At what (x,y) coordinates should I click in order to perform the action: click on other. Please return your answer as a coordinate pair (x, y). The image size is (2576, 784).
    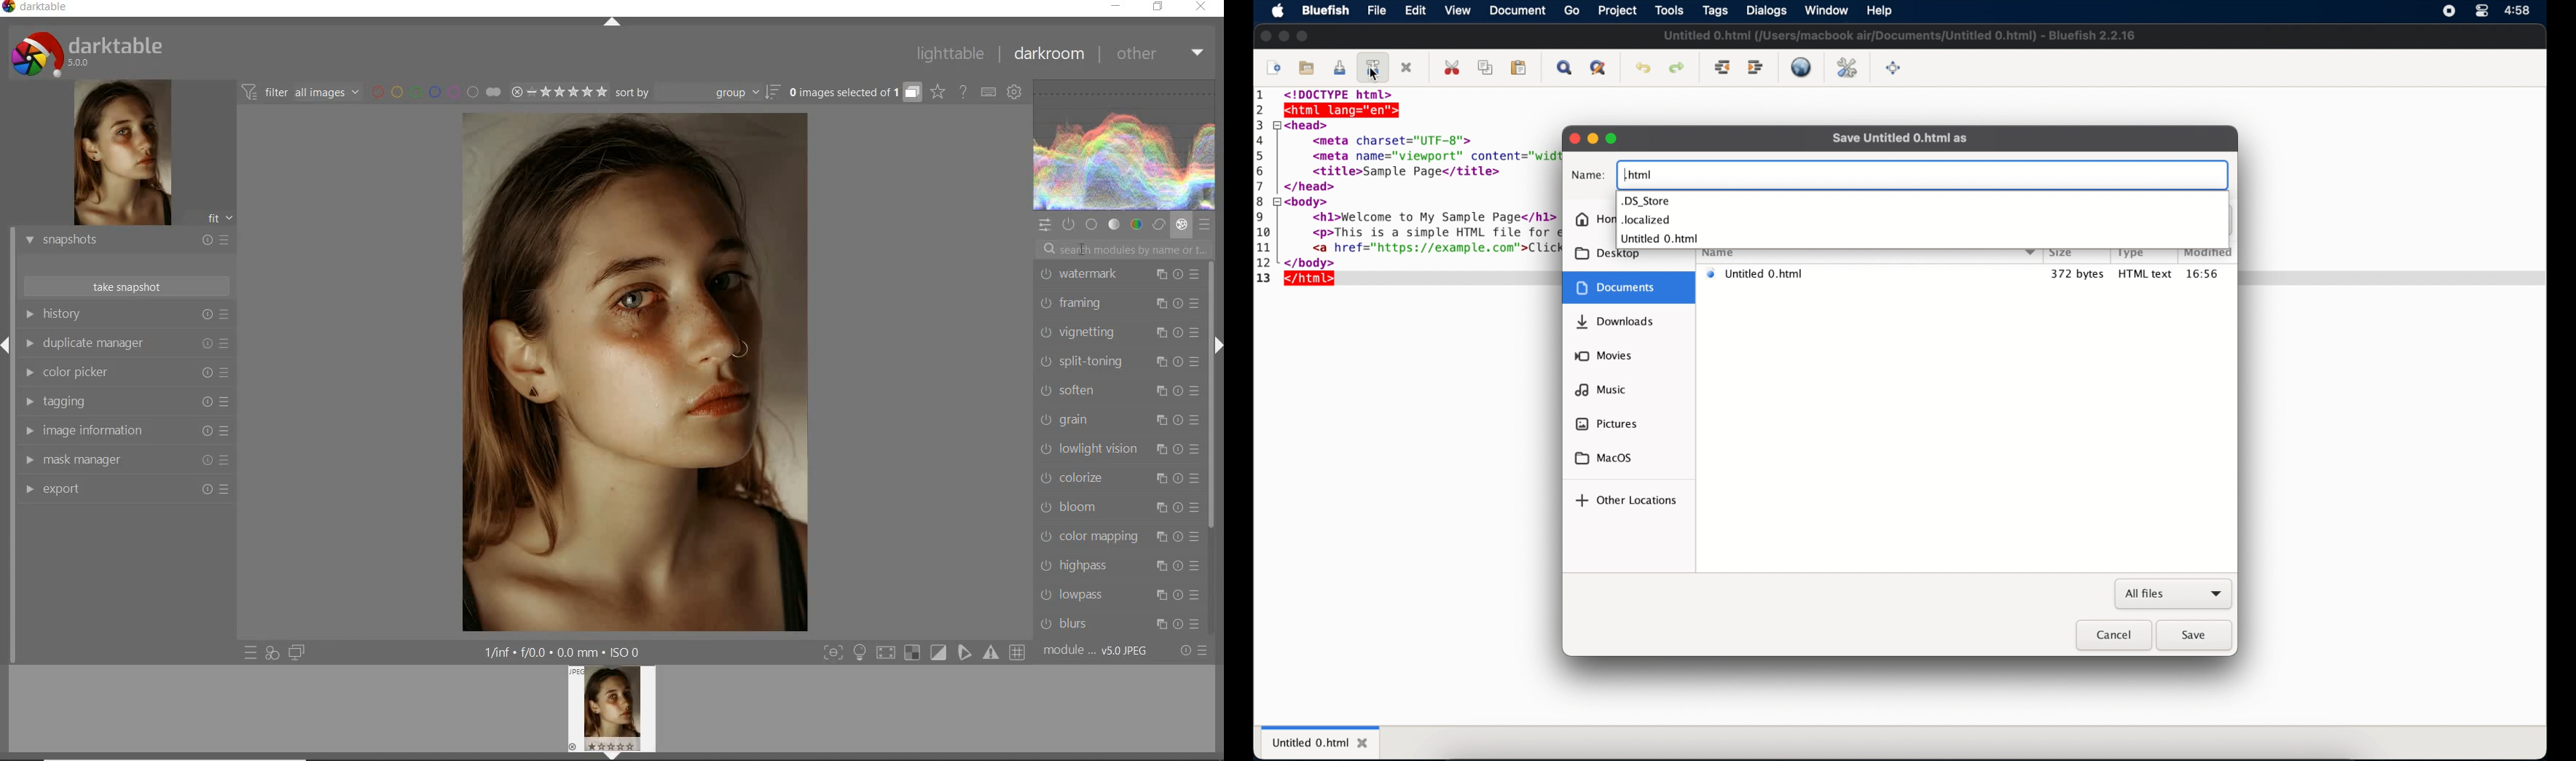
    Looking at the image, I should click on (1158, 52).